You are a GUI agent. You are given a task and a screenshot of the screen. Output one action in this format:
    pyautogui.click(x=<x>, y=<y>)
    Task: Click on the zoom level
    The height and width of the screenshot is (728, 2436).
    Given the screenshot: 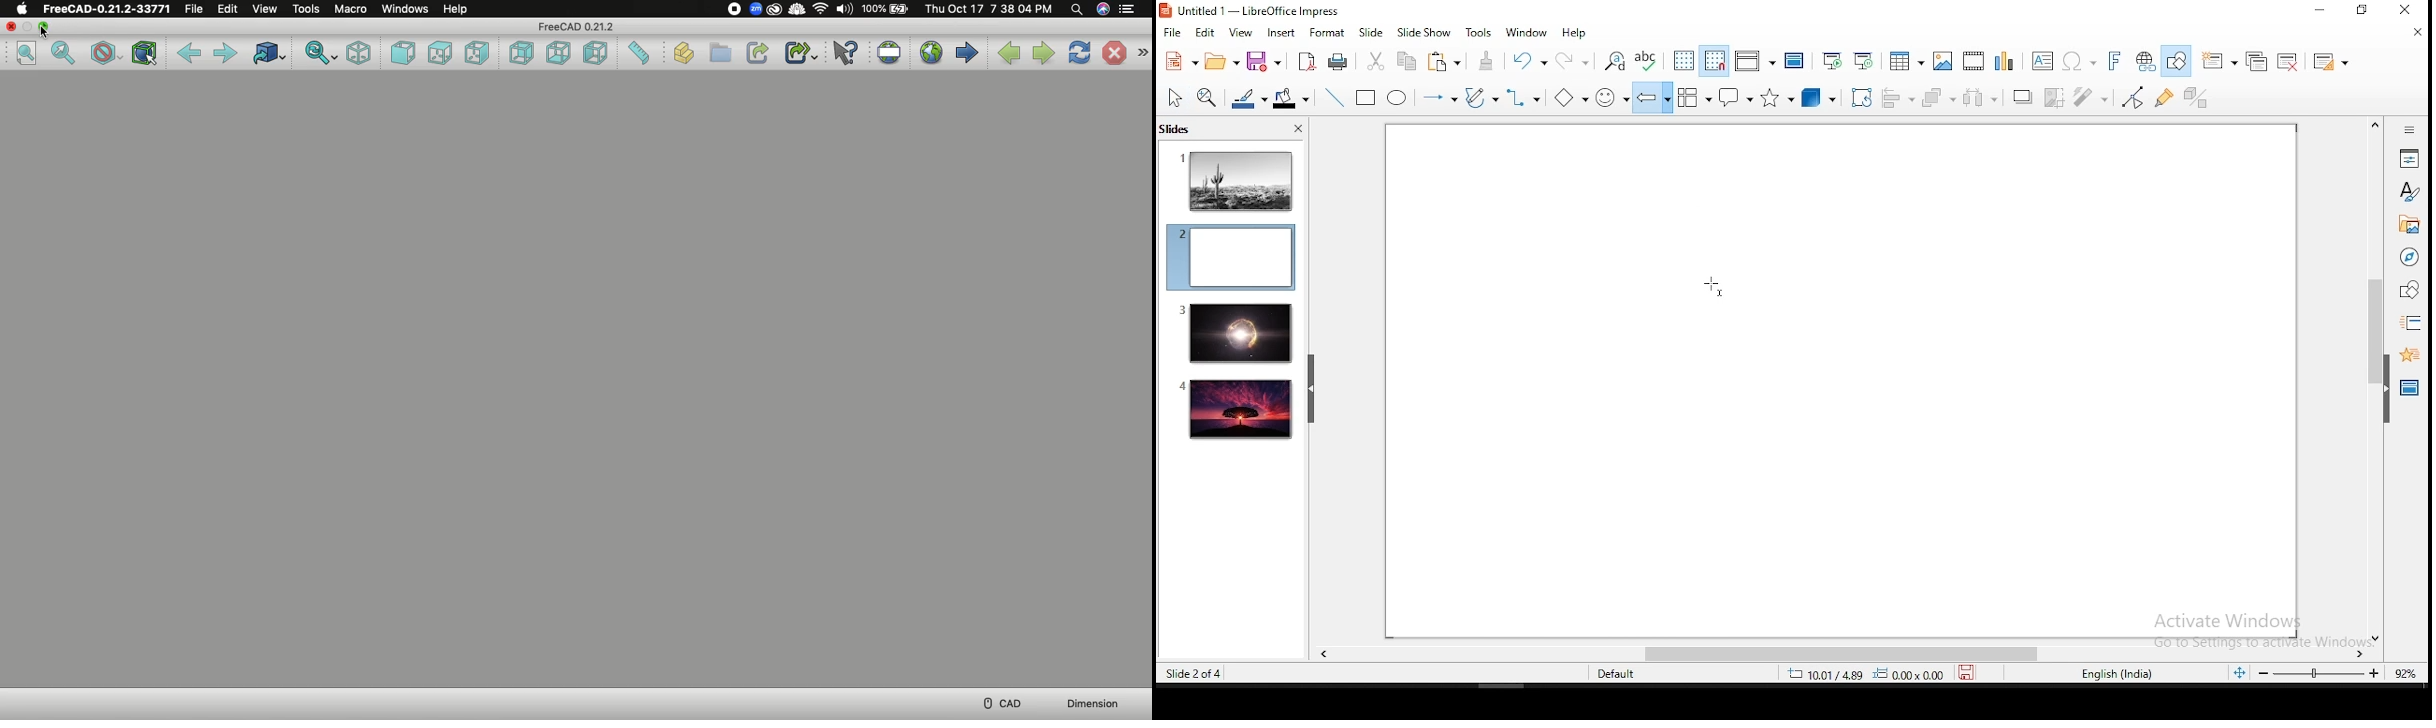 What is the action you would take?
    pyautogui.click(x=2406, y=672)
    